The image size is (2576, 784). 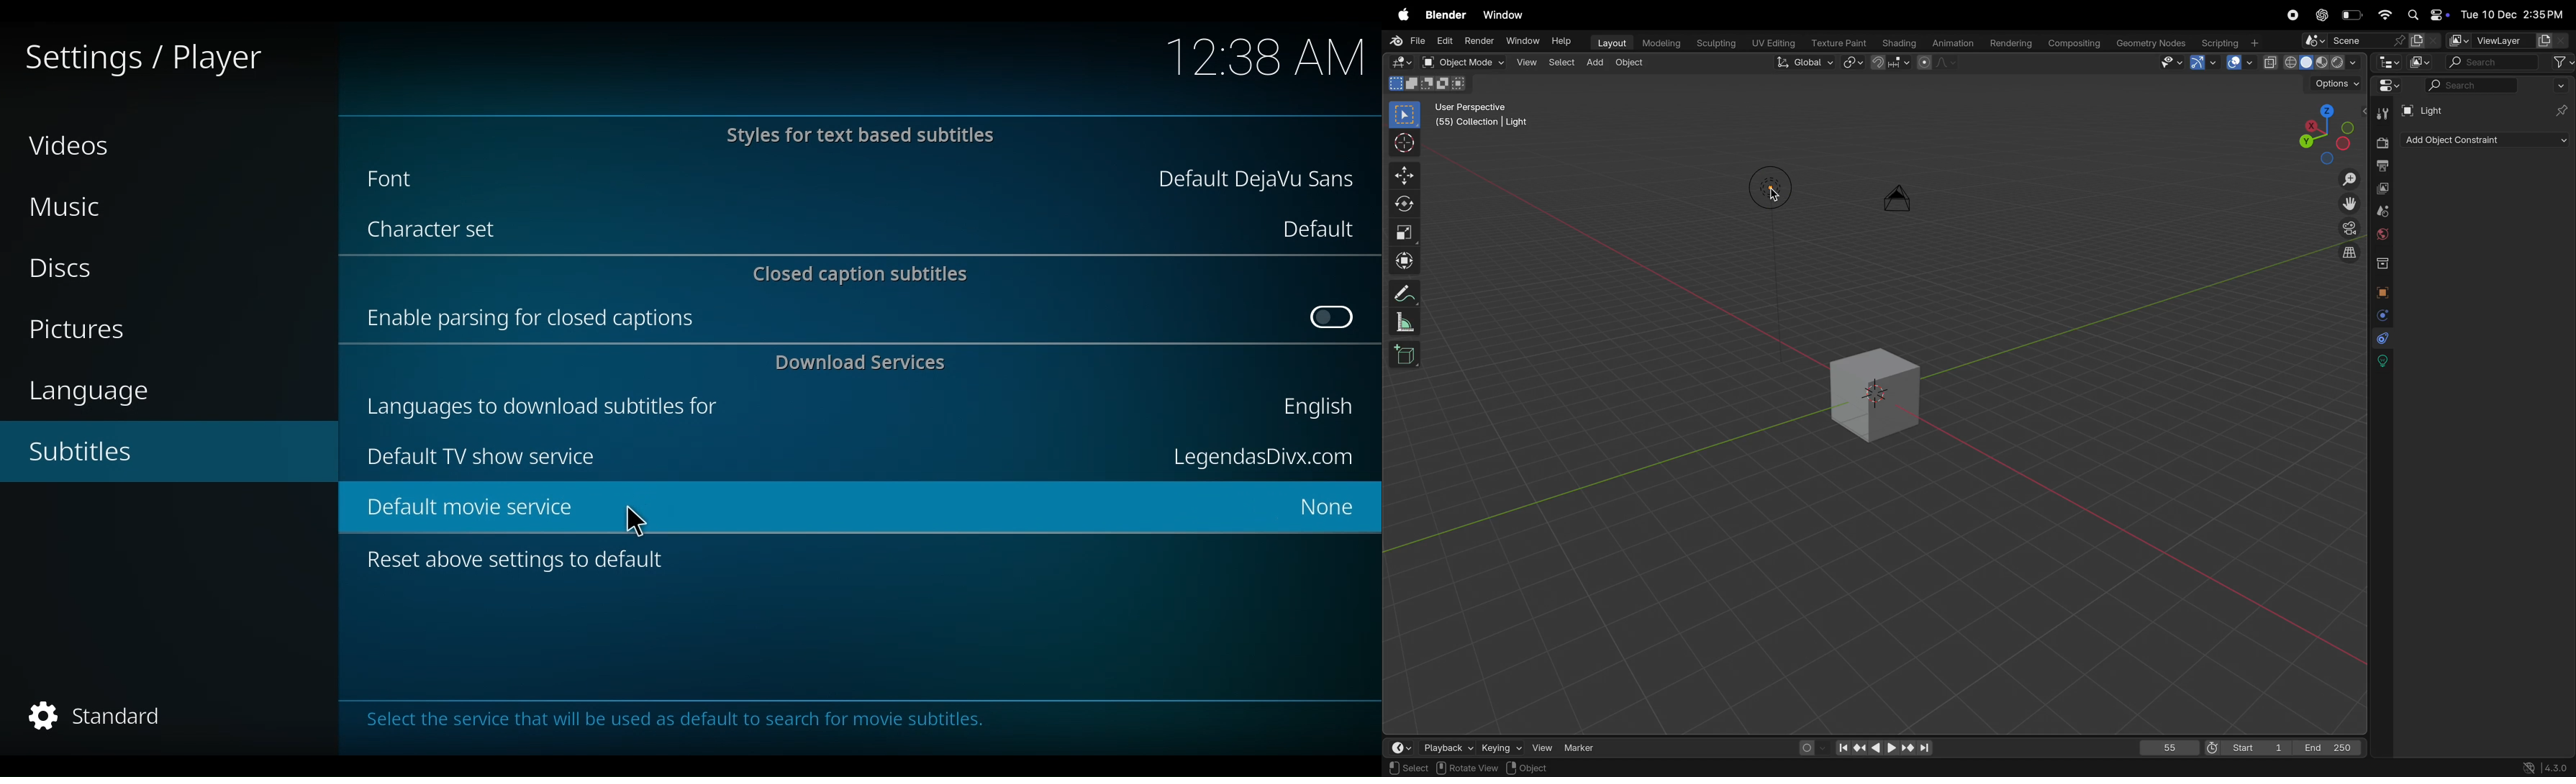 I want to click on scripting, so click(x=2232, y=43).